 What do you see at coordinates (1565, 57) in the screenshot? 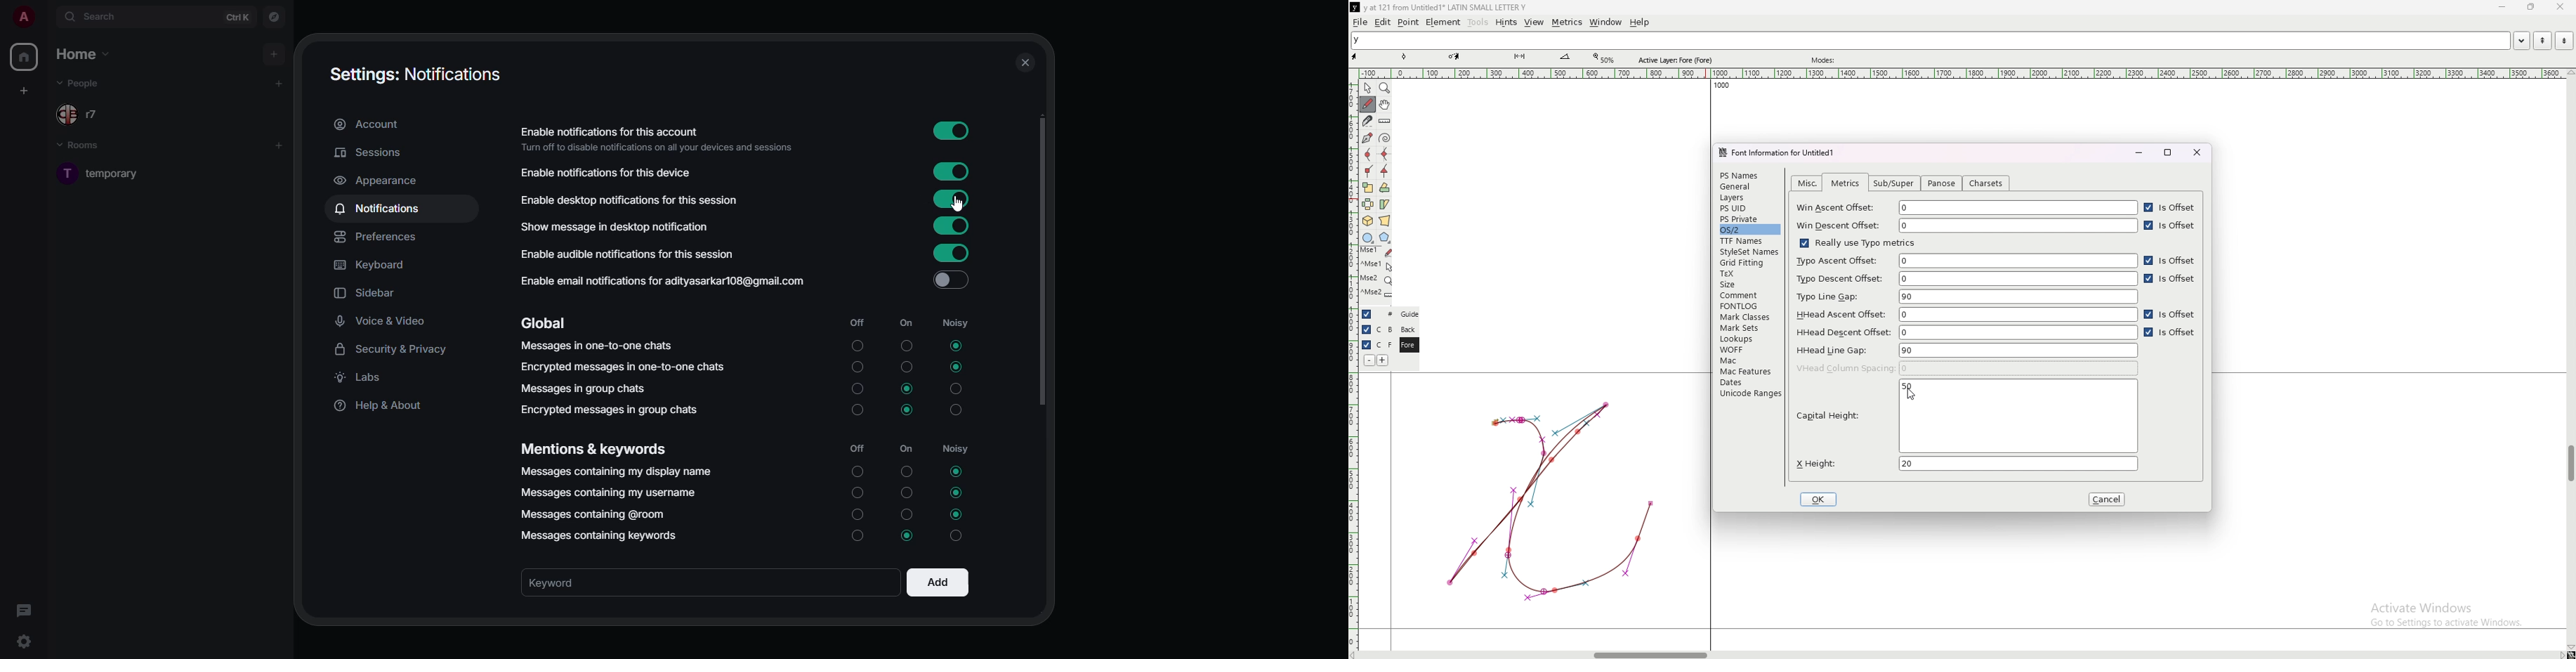
I see `measurement tool` at bounding box center [1565, 57].